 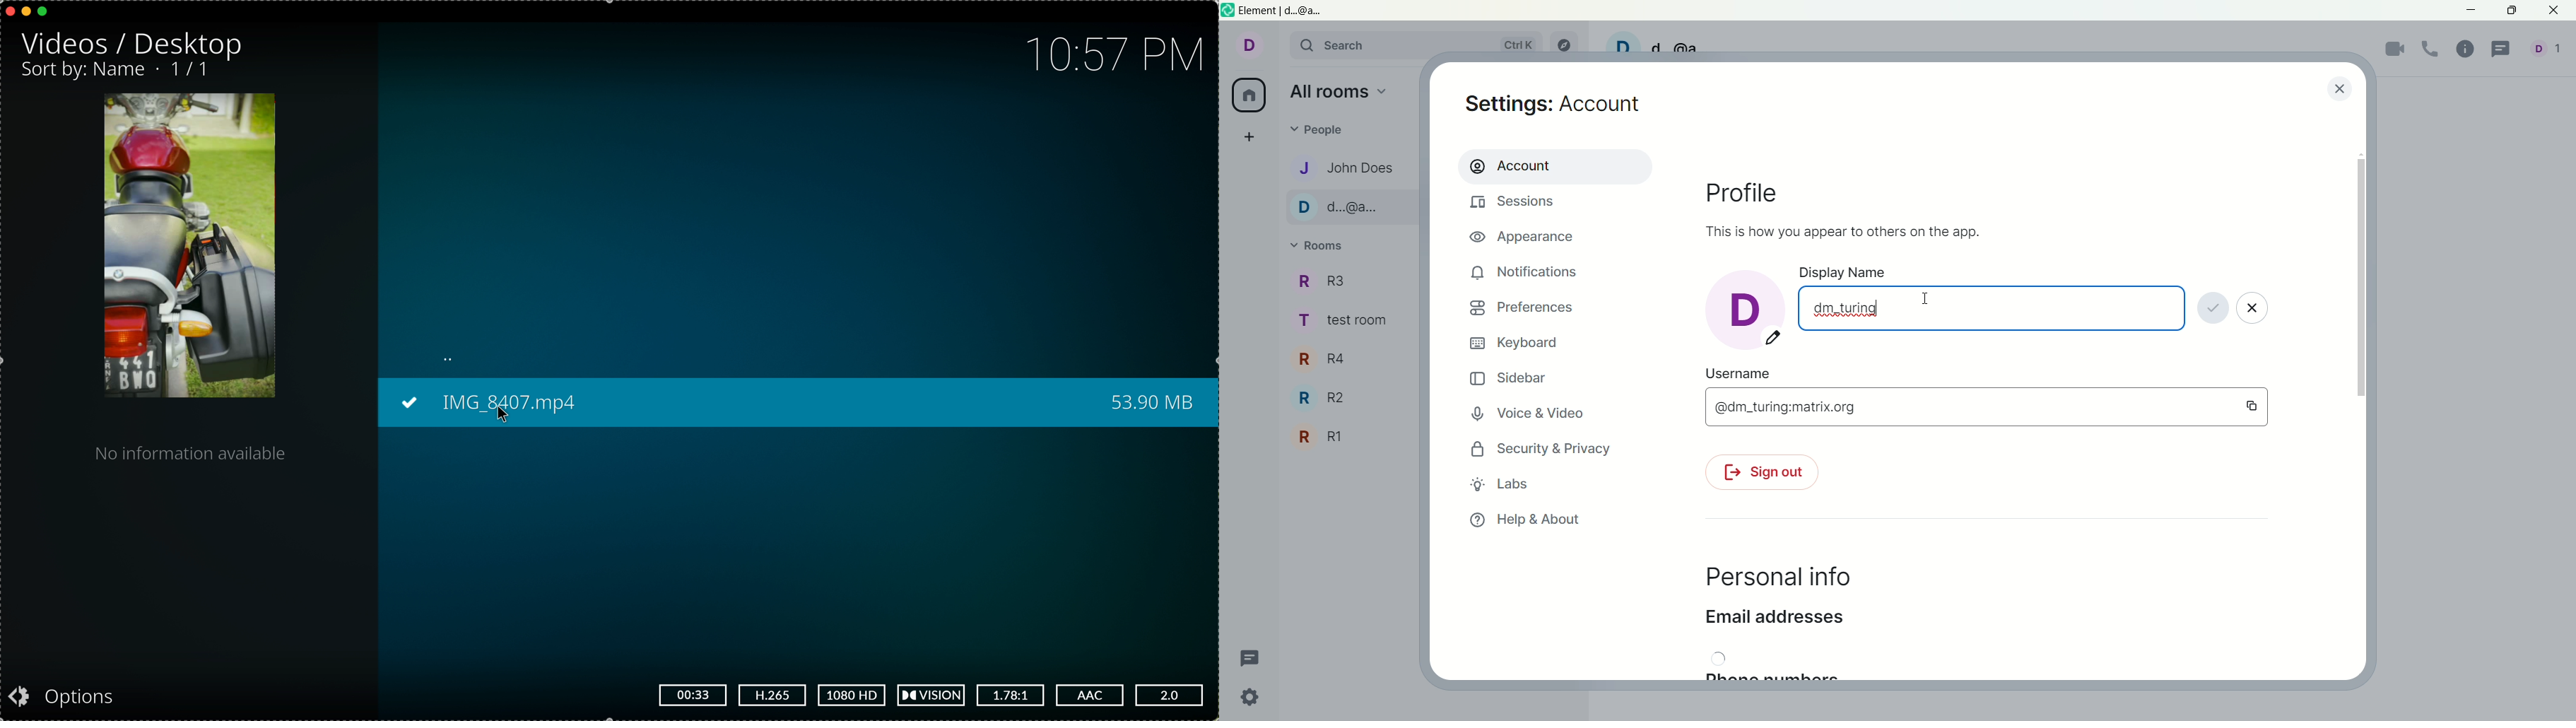 I want to click on people, so click(x=2549, y=52).